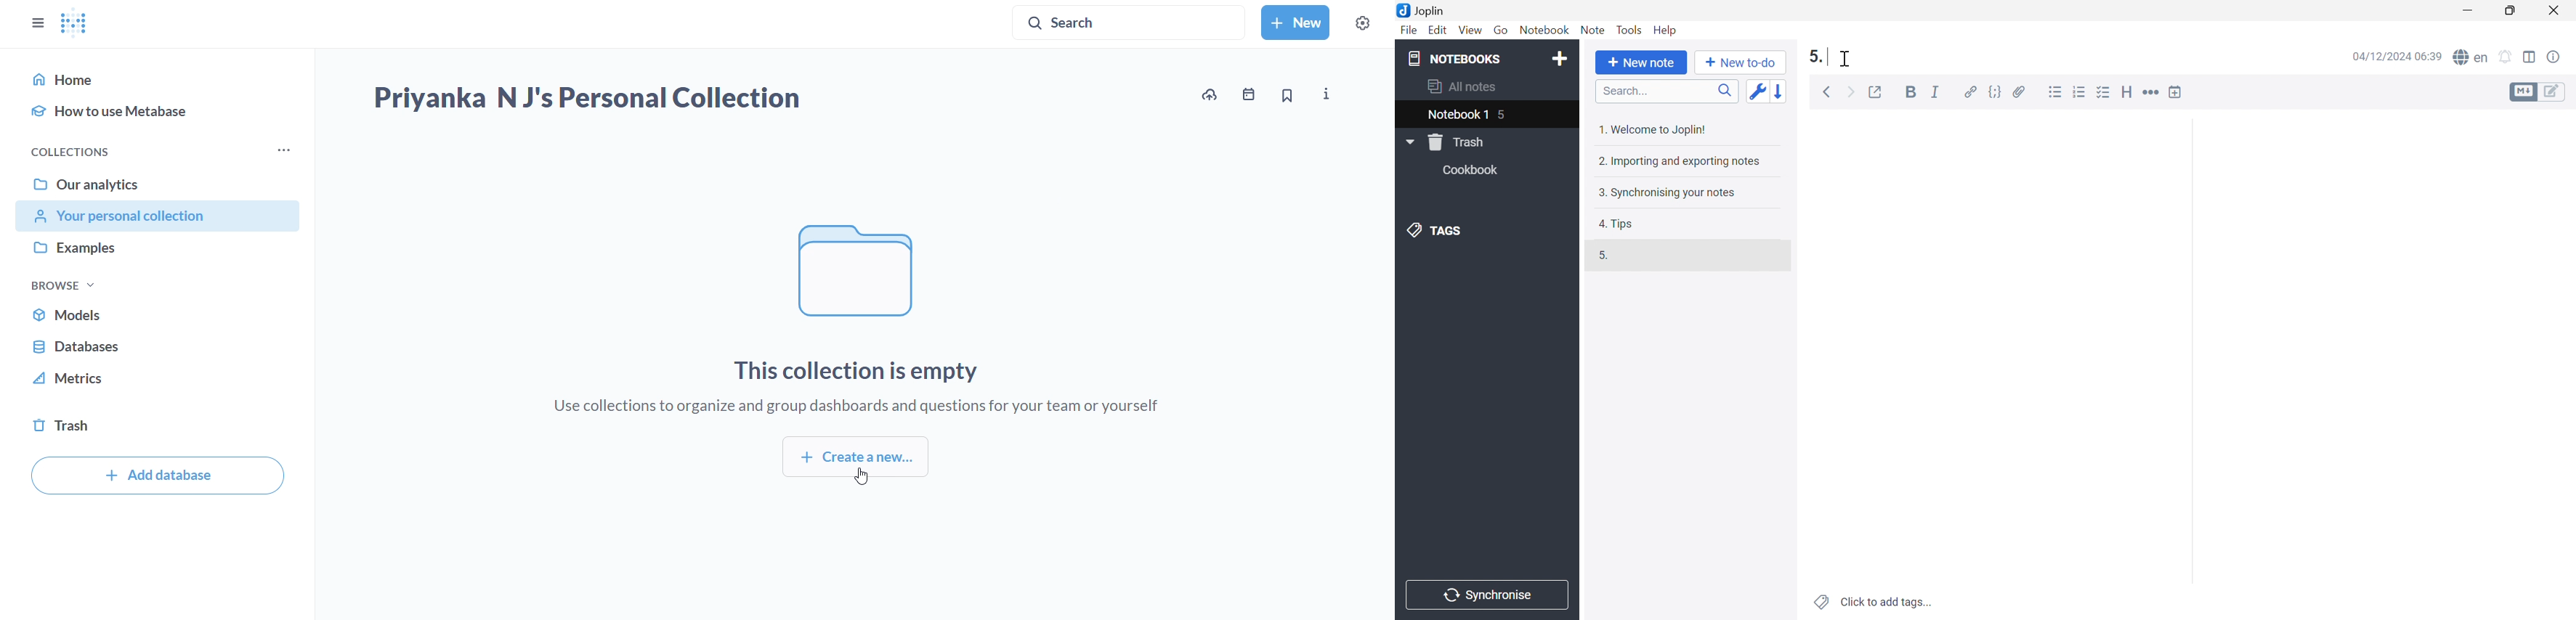 Image resolution: width=2576 pixels, height=644 pixels. What do you see at coordinates (157, 346) in the screenshot?
I see `database` at bounding box center [157, 346].